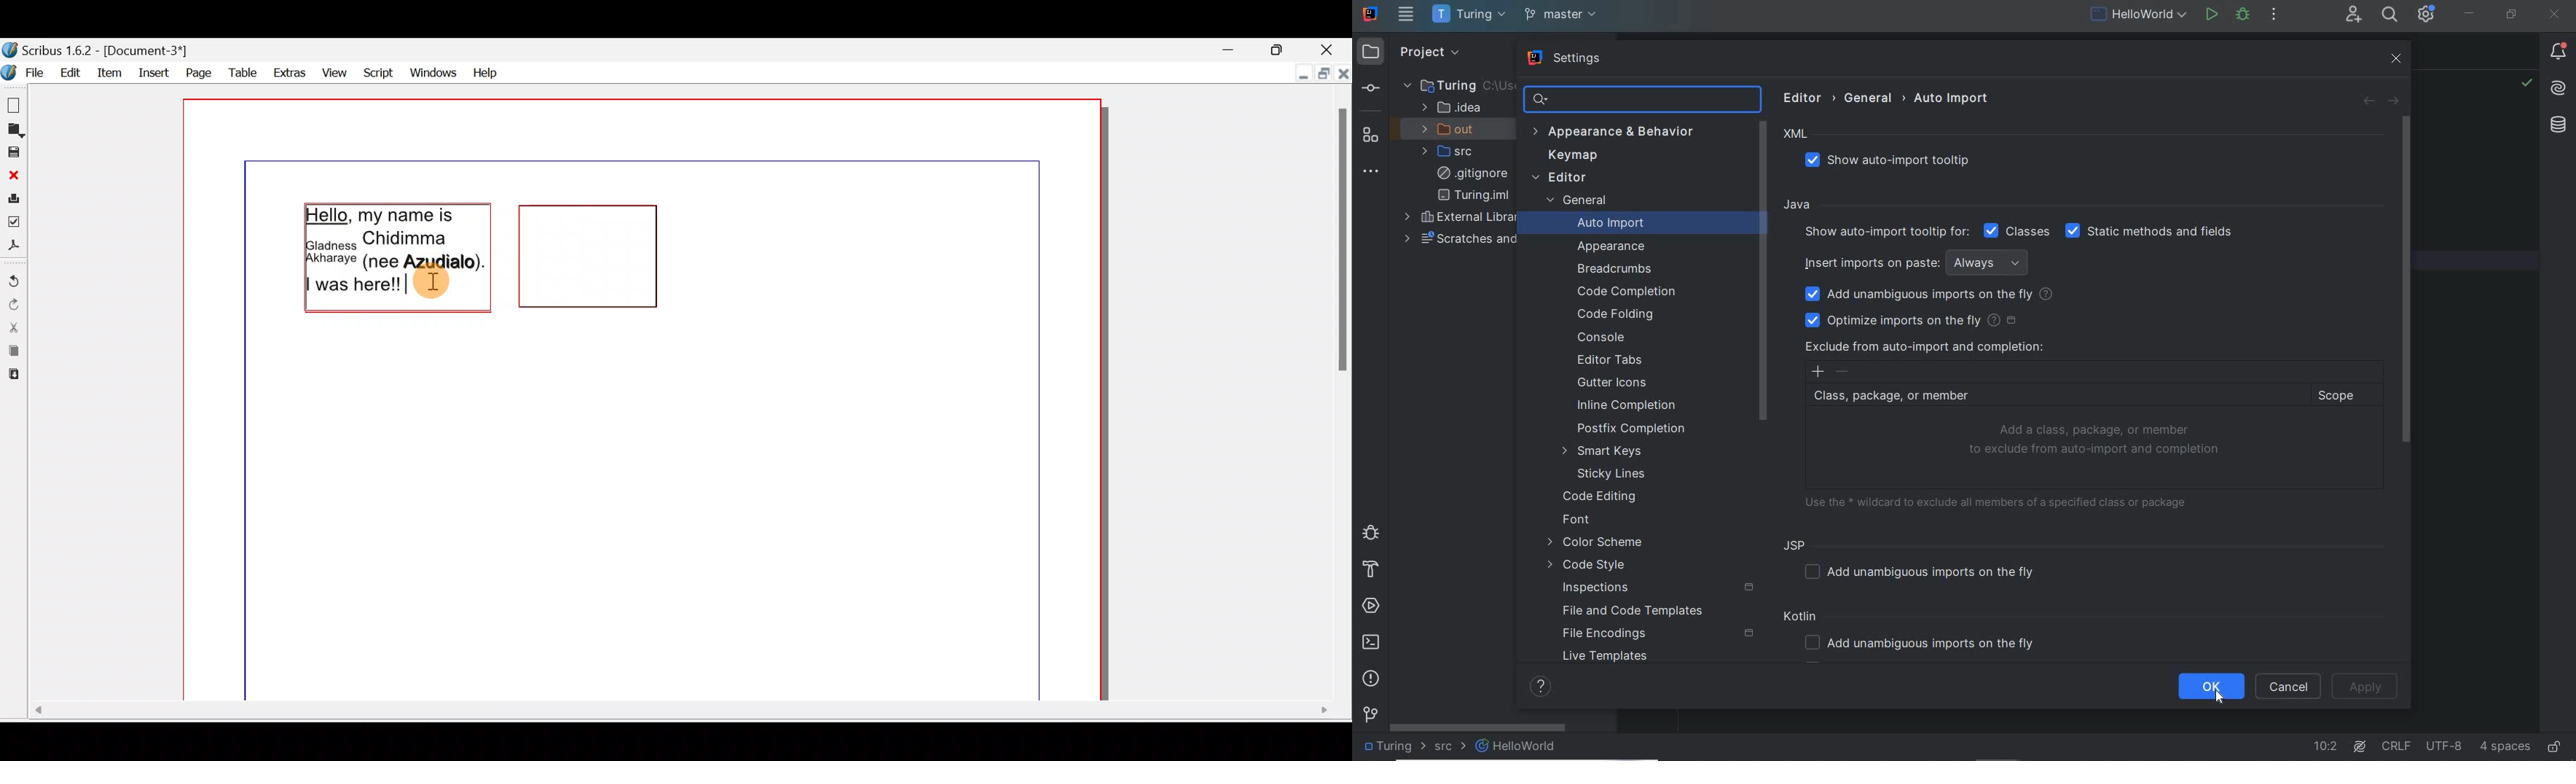 The width and height of the screenshot is (2576, 784). Describe the element at coordinates (2343, 396) in the screenshot. I see `SCOPE` at that location.